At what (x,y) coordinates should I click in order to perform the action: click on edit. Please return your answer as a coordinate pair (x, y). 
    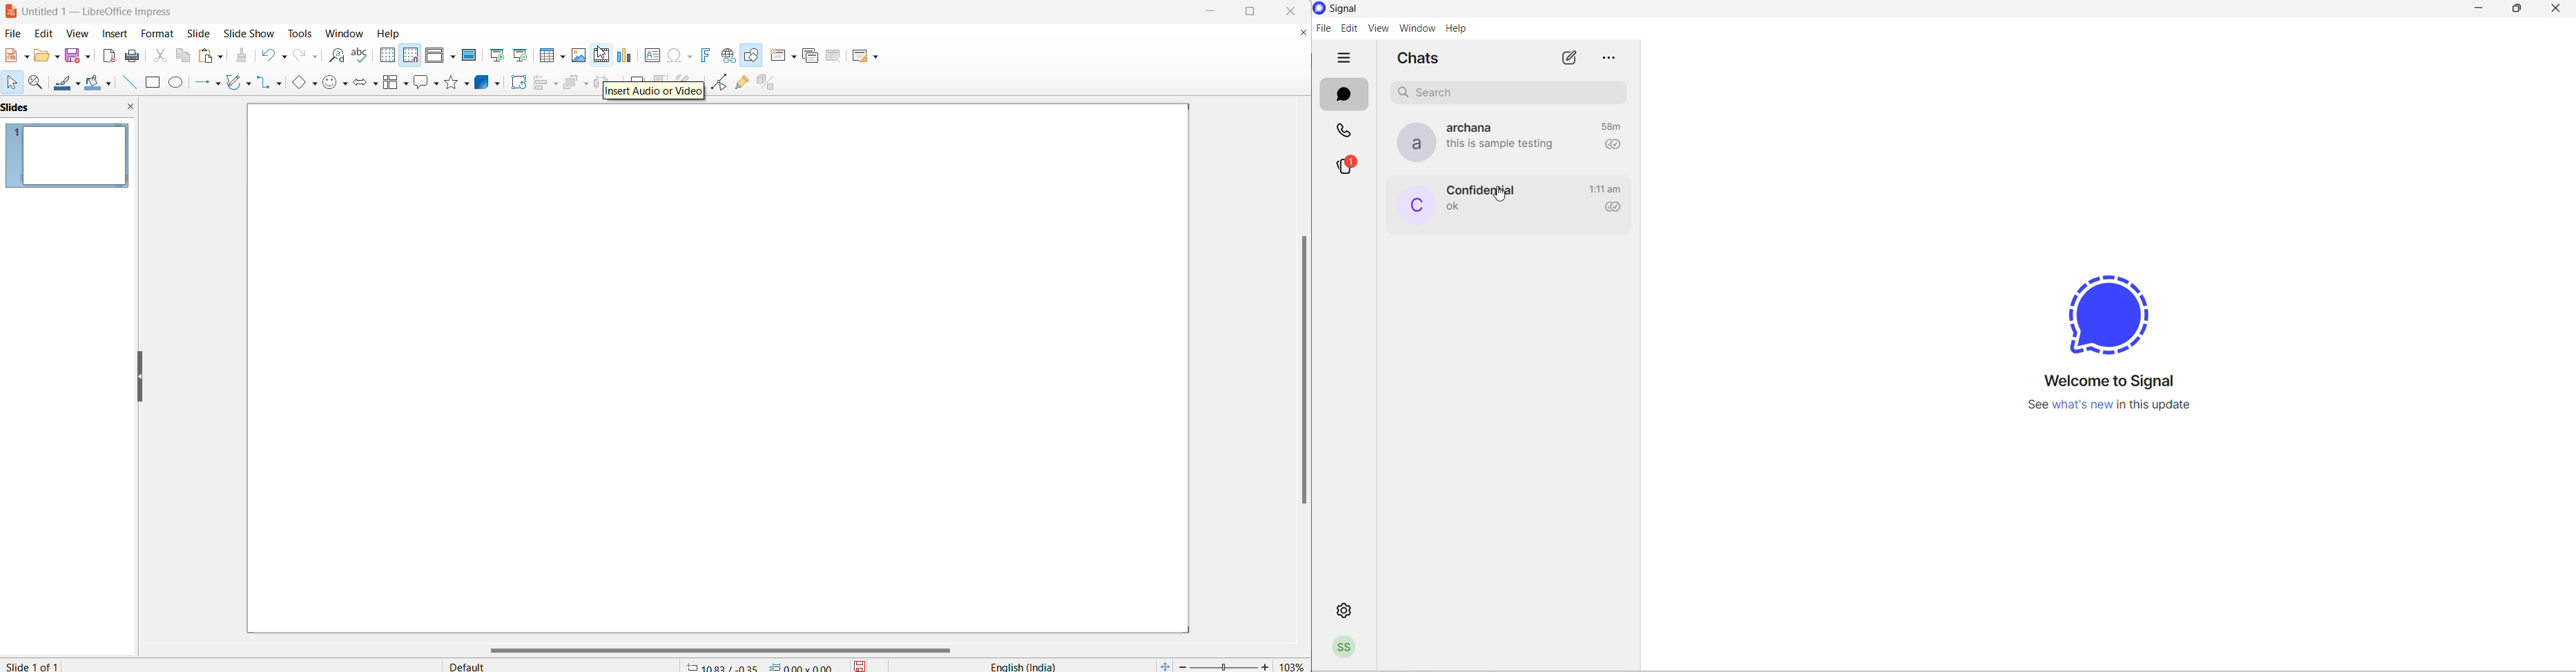
    Looking at the image, I should click on (1348, 29).